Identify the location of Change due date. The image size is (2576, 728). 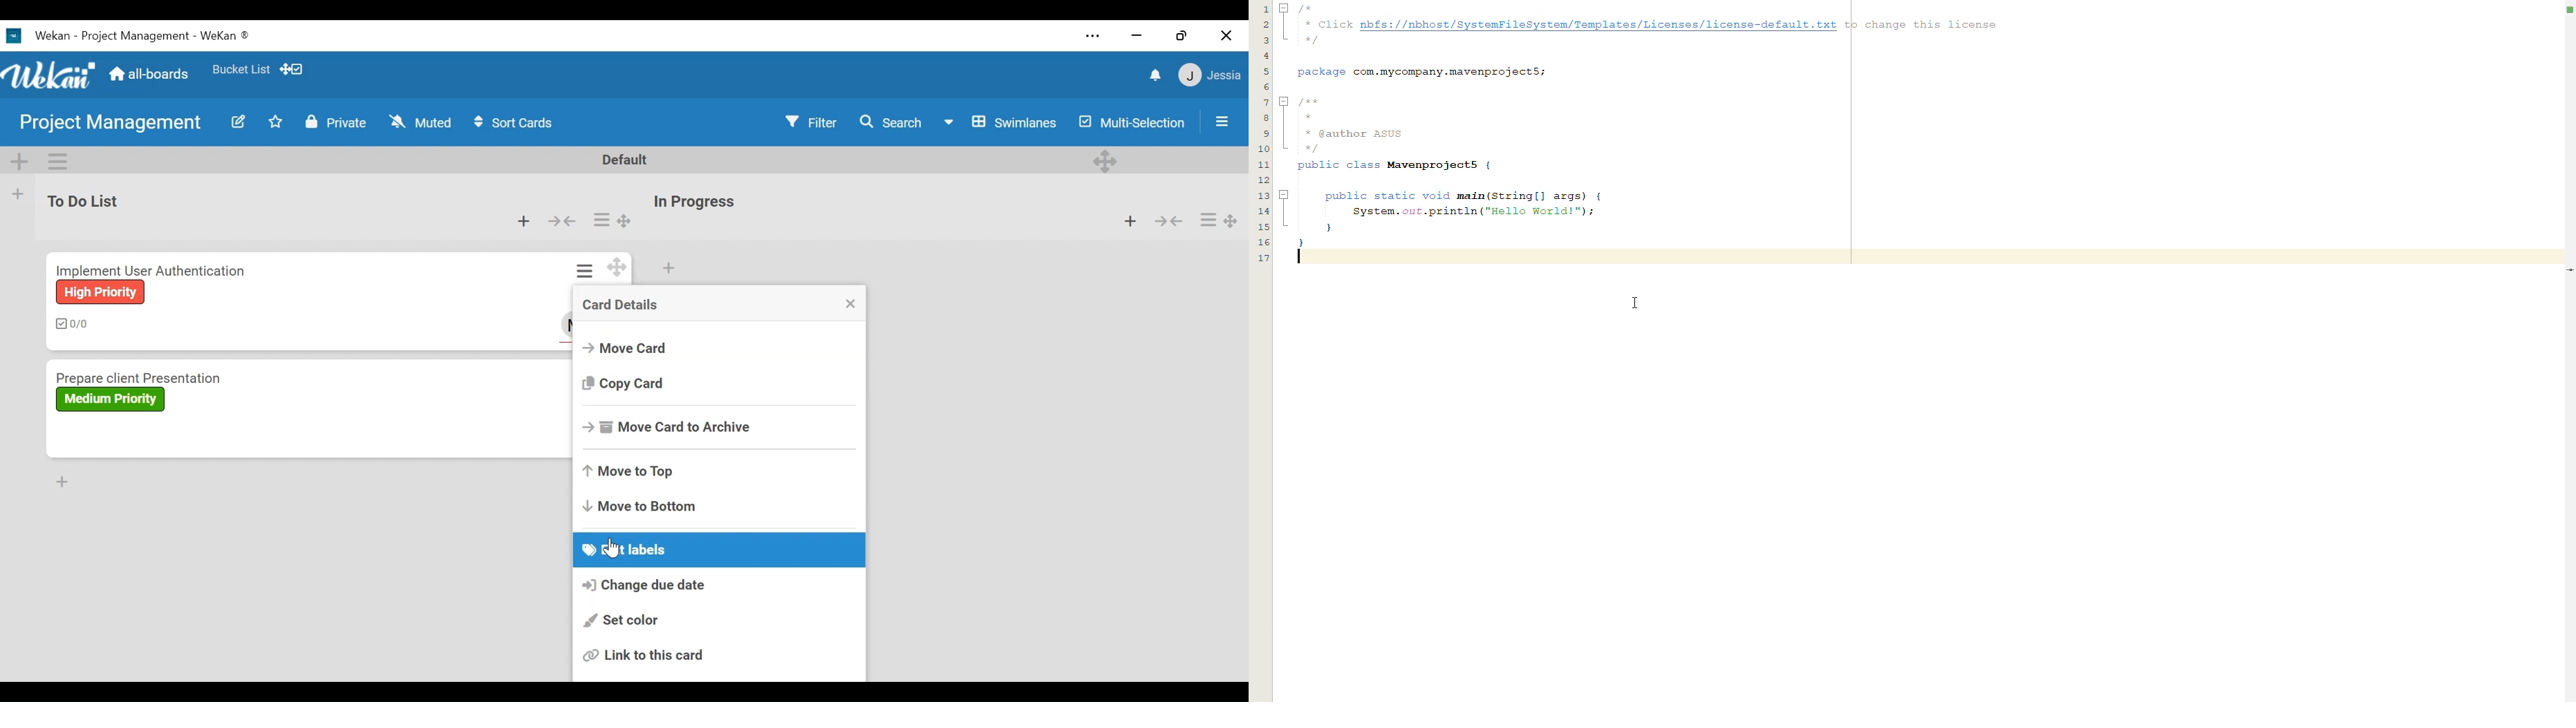
(720, 586).